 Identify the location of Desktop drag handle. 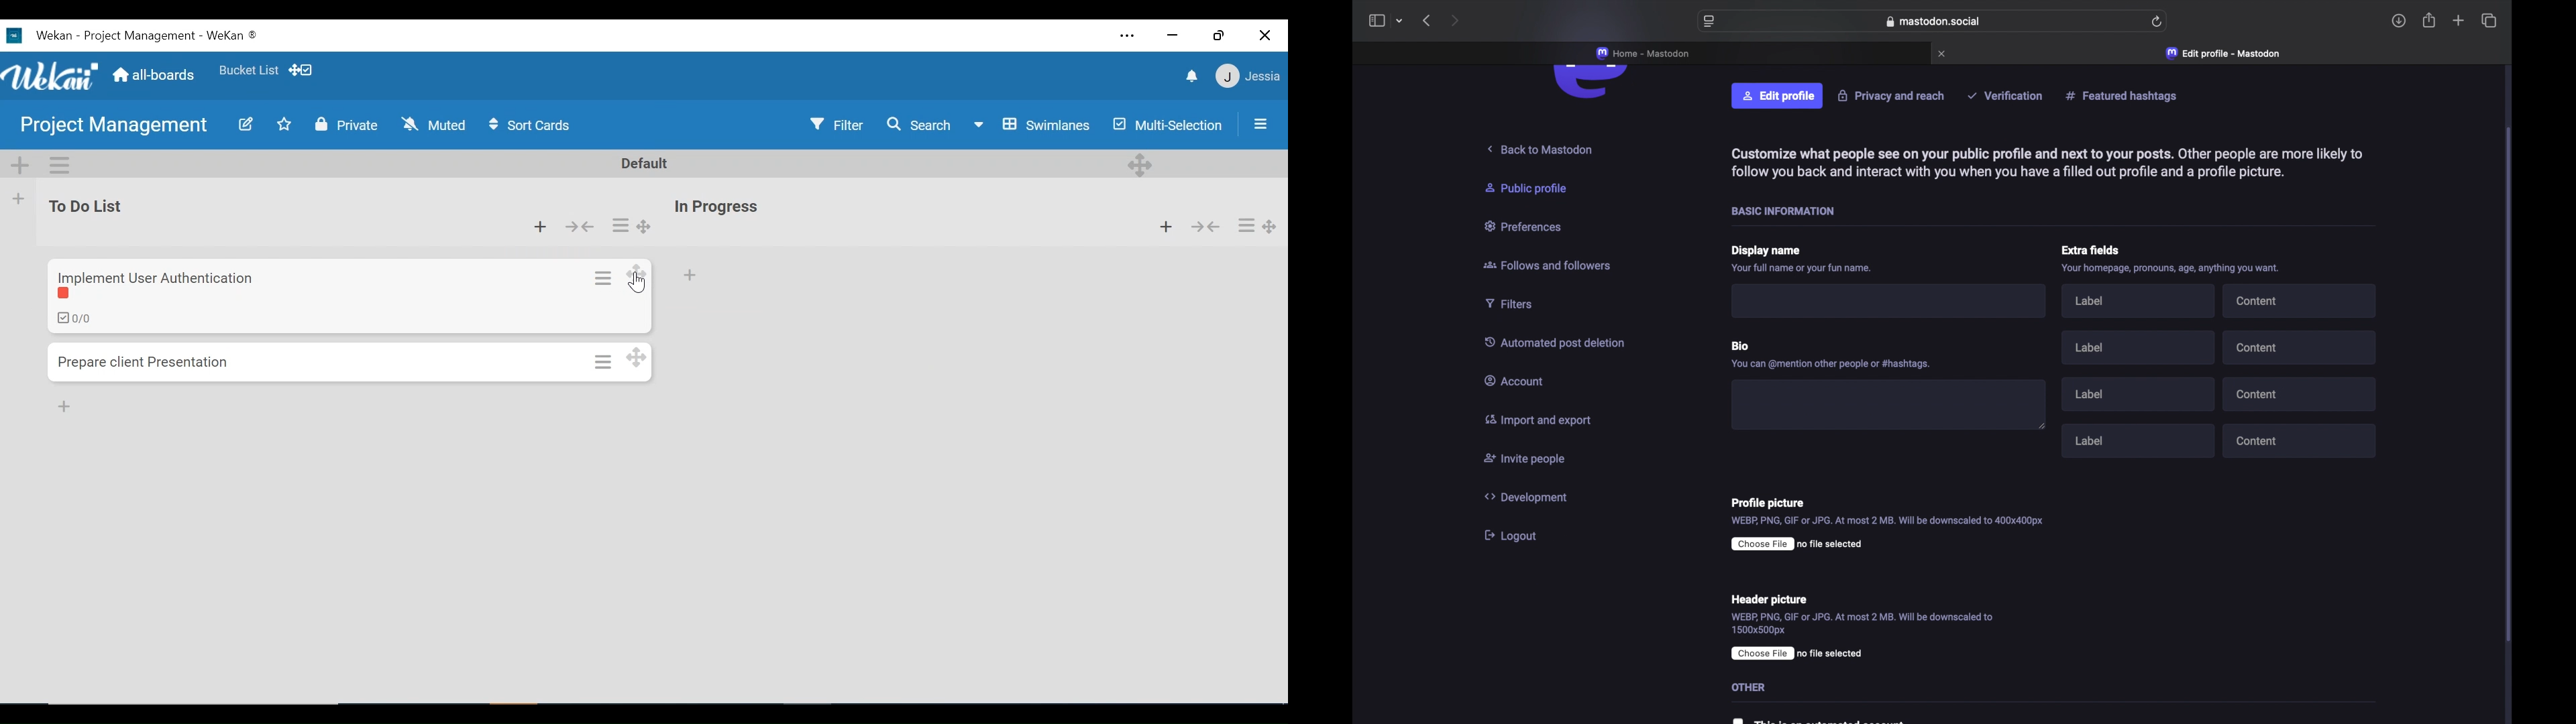
(1142, 165).